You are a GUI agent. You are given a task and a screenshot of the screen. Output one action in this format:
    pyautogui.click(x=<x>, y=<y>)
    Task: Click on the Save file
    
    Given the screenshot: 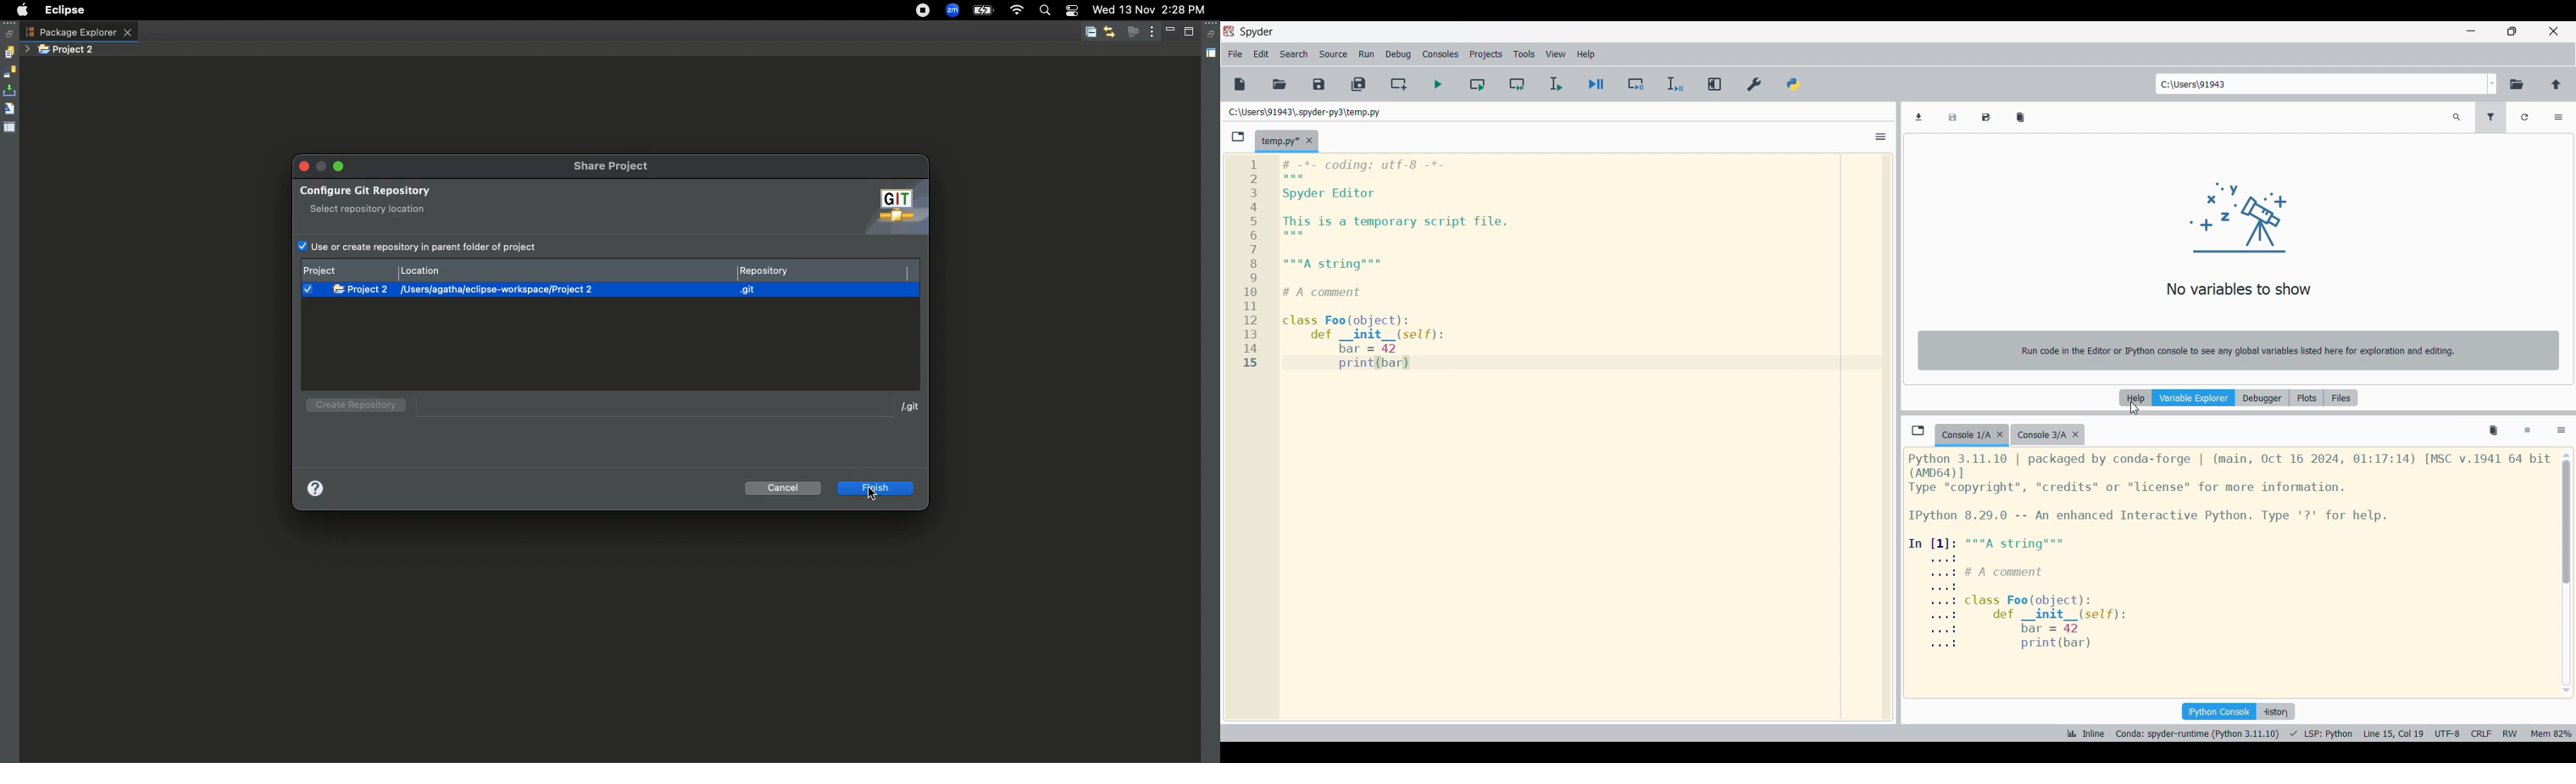 What is the action you would take?
    pyautogui.click(x=1318, y=85)
    